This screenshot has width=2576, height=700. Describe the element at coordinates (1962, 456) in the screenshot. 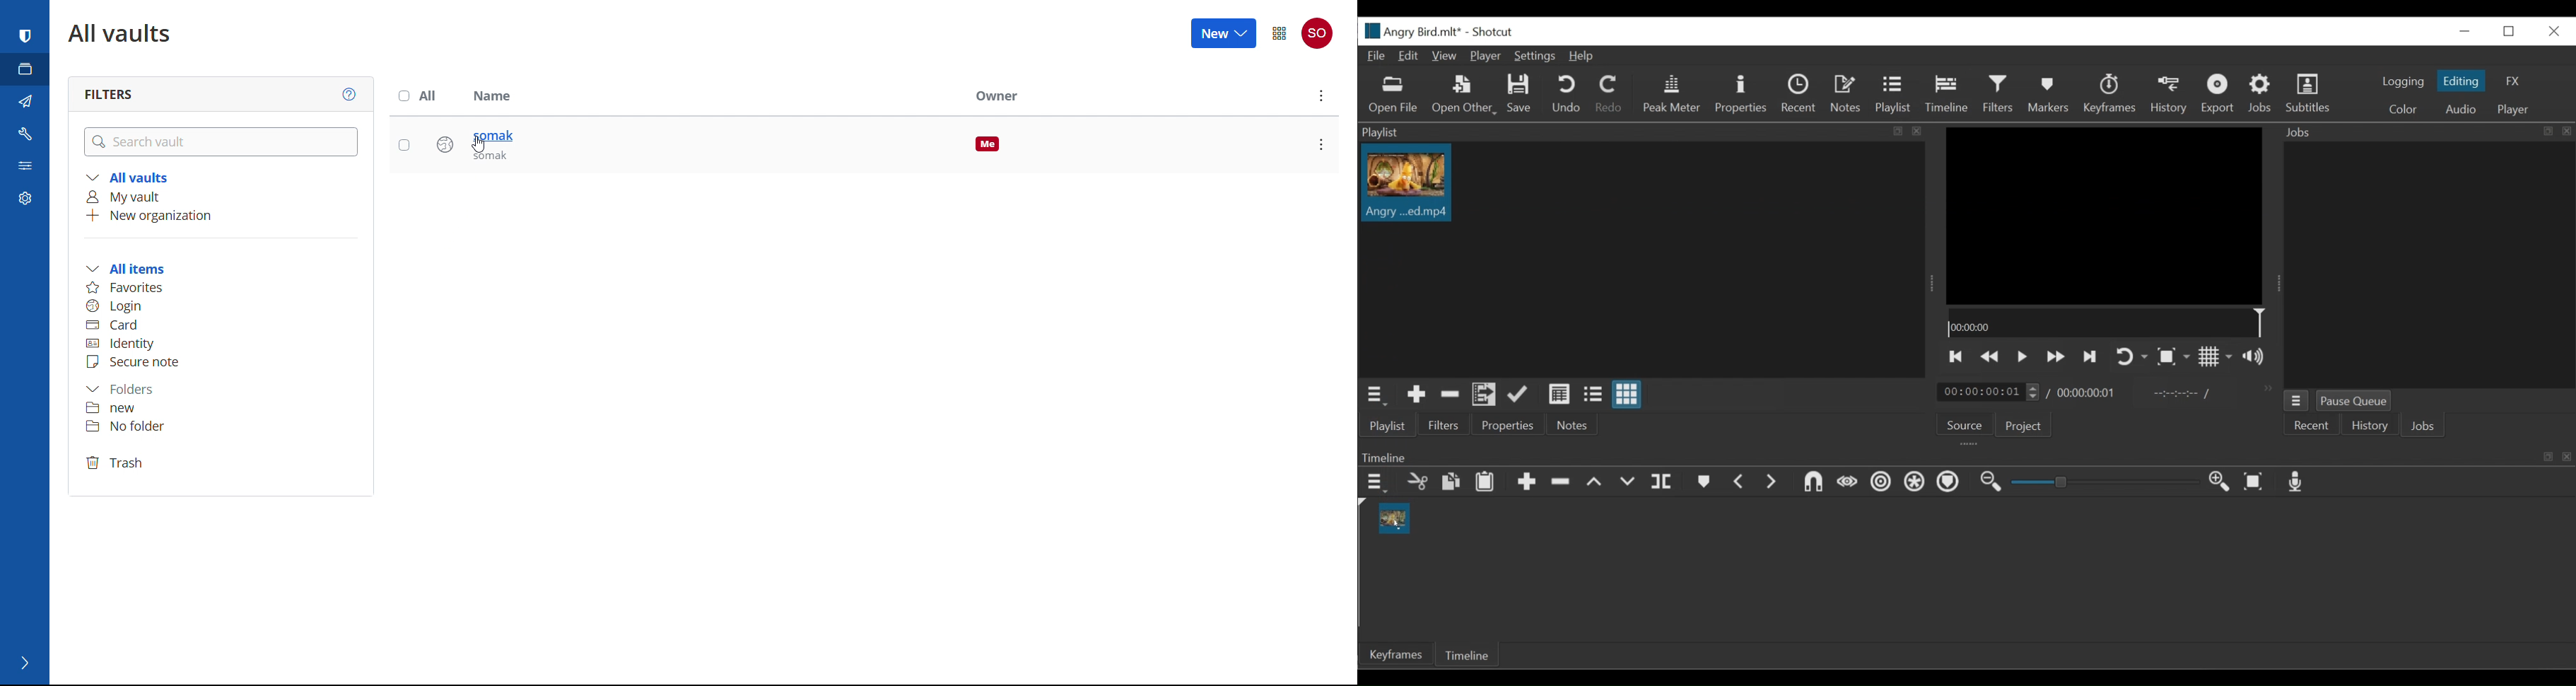

I see `Timeline Panel` at that location.